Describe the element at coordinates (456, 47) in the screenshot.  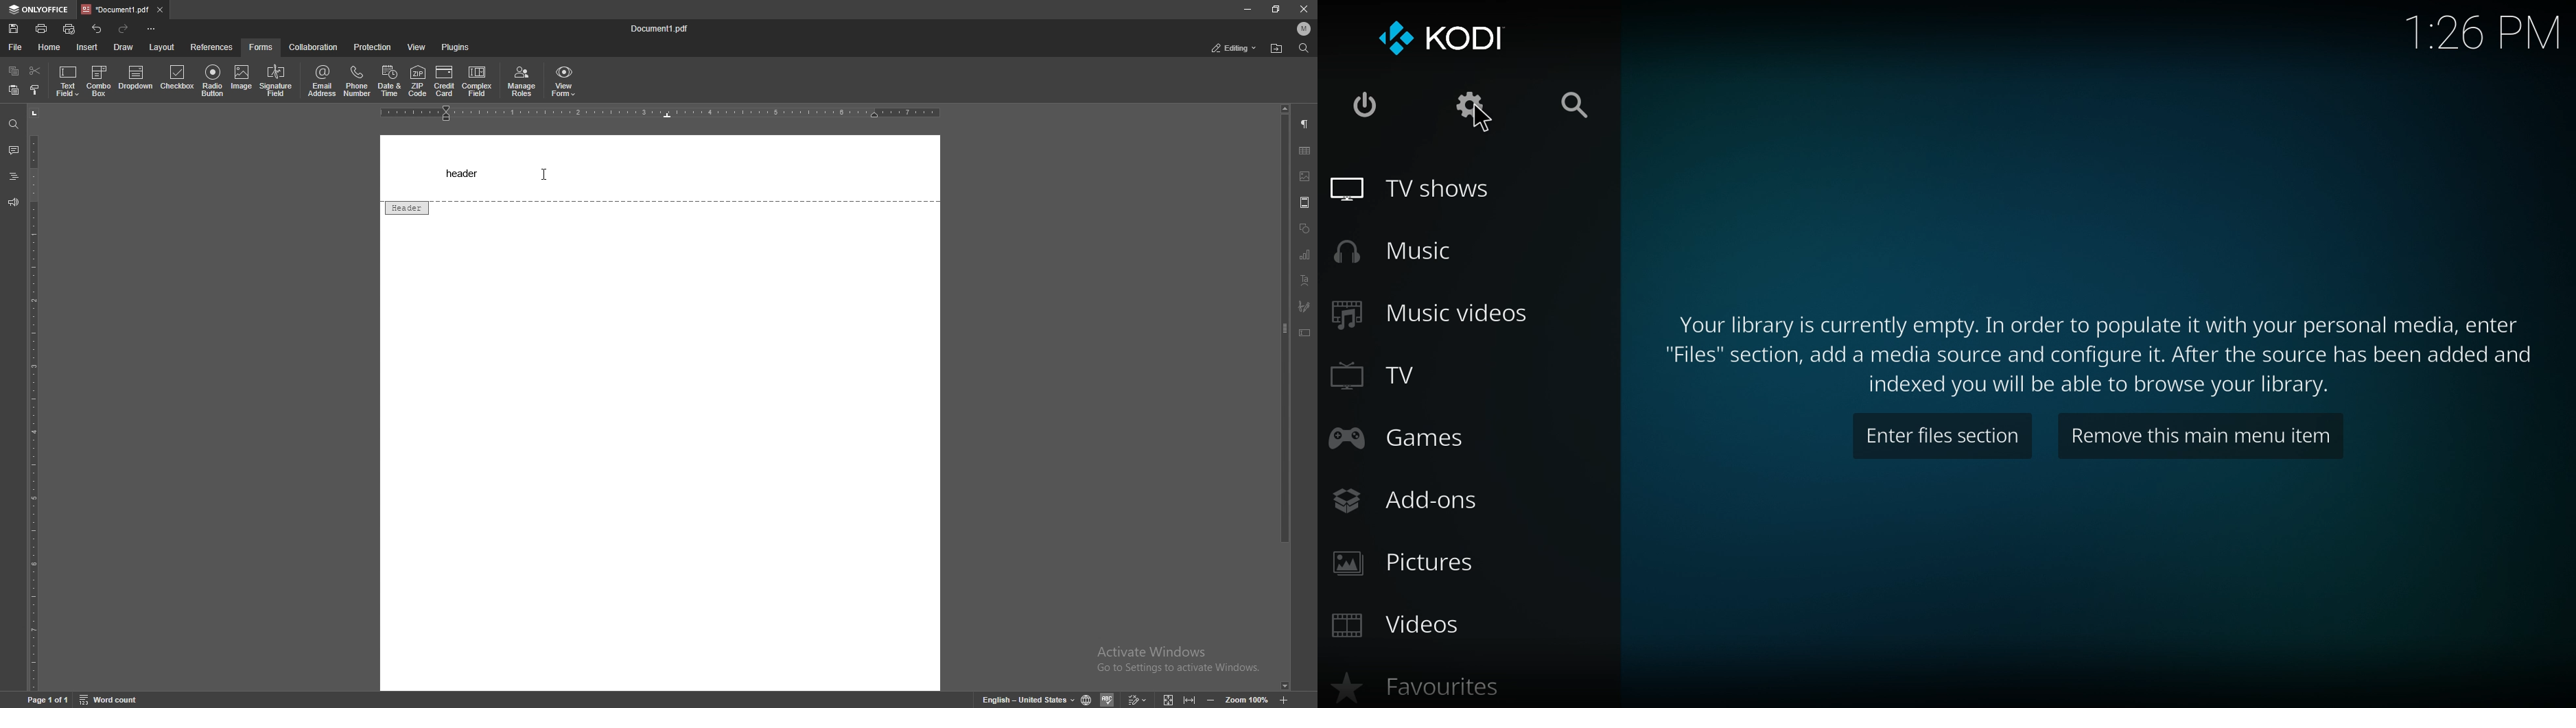
I see `plugins` at that location.